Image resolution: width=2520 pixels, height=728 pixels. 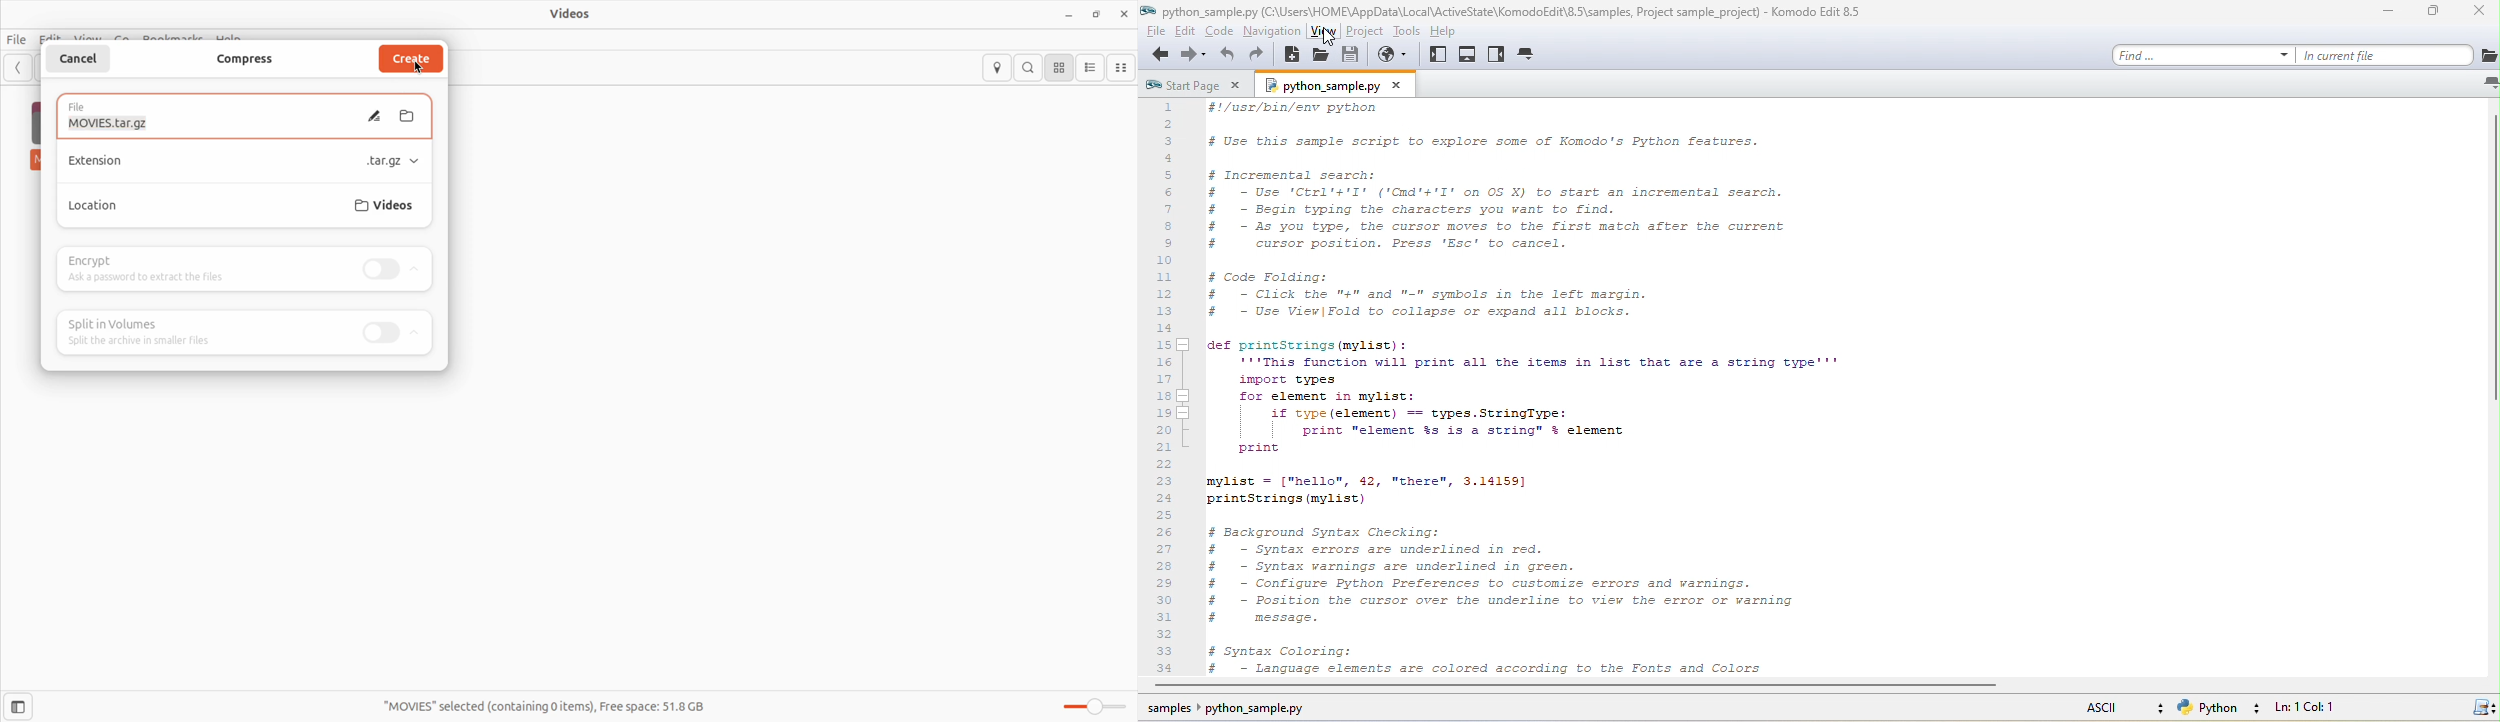 What do you see at coordinates (1124, 13) in the screenshot?
I see `close` at bounding box center [1124, 13].